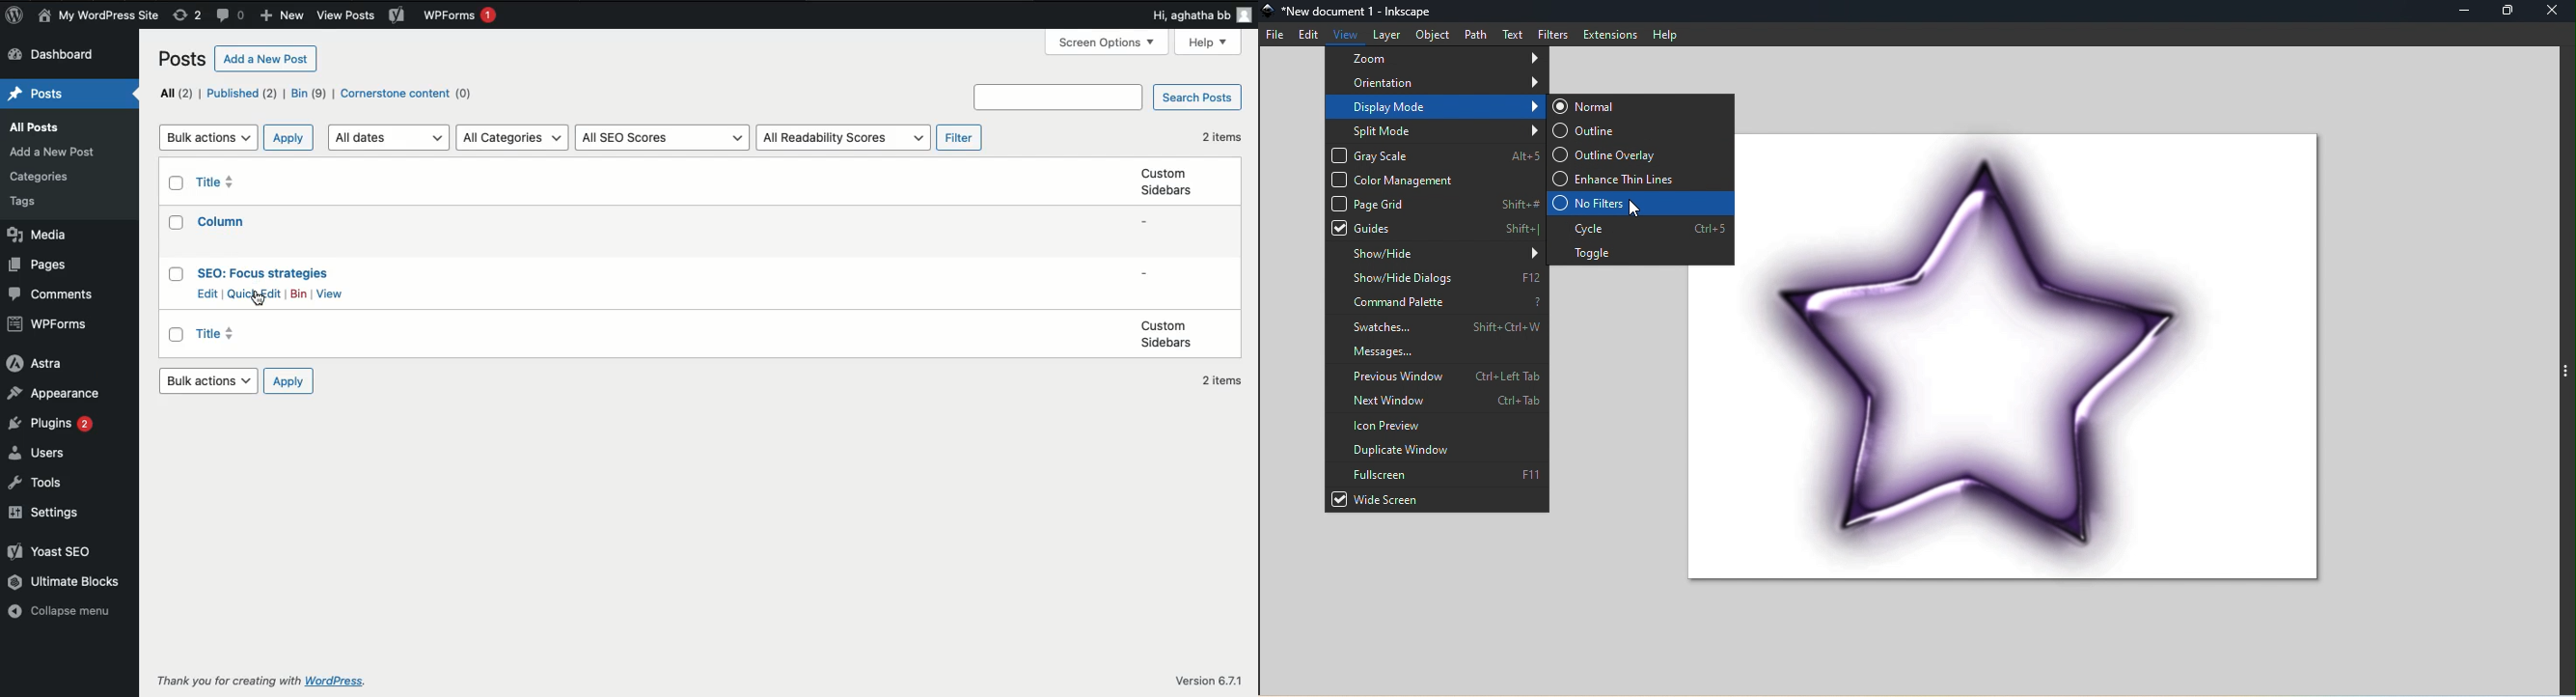  Describe the element at coordinates (53, 56) in the screenshot. I see `Dashboard` at that location.